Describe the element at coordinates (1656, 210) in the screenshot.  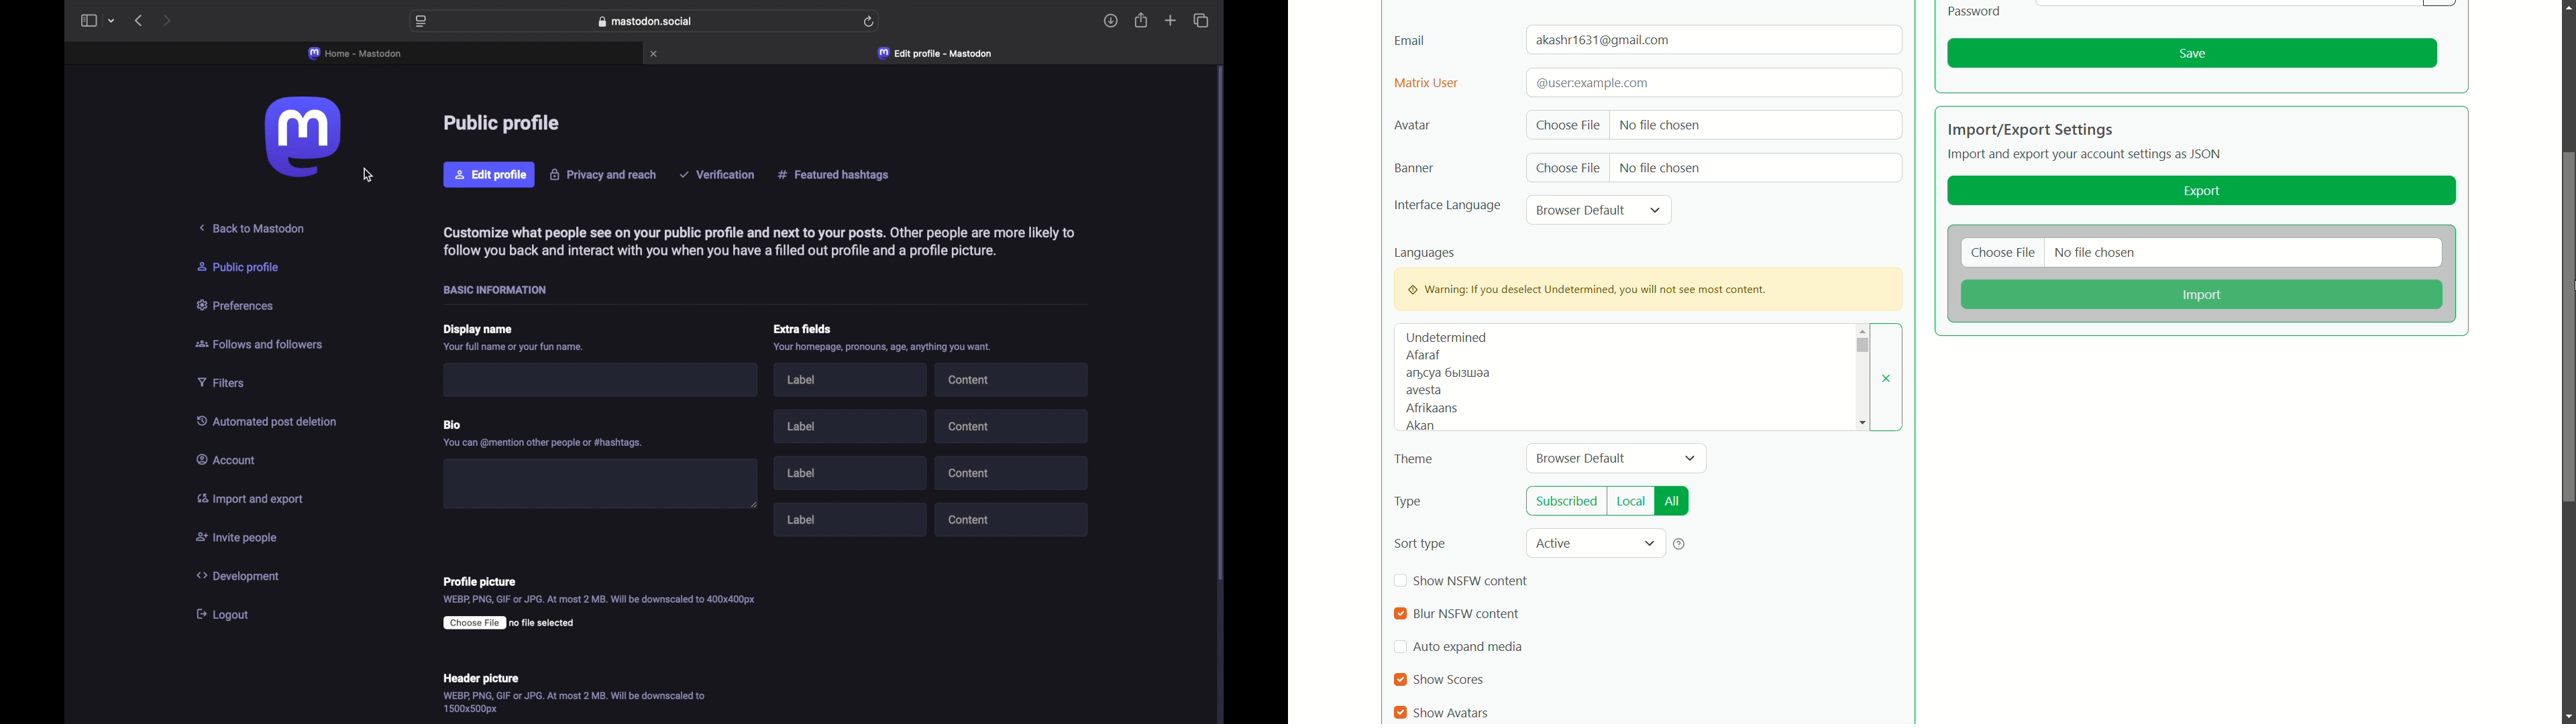
I see `dropdown` at that location.